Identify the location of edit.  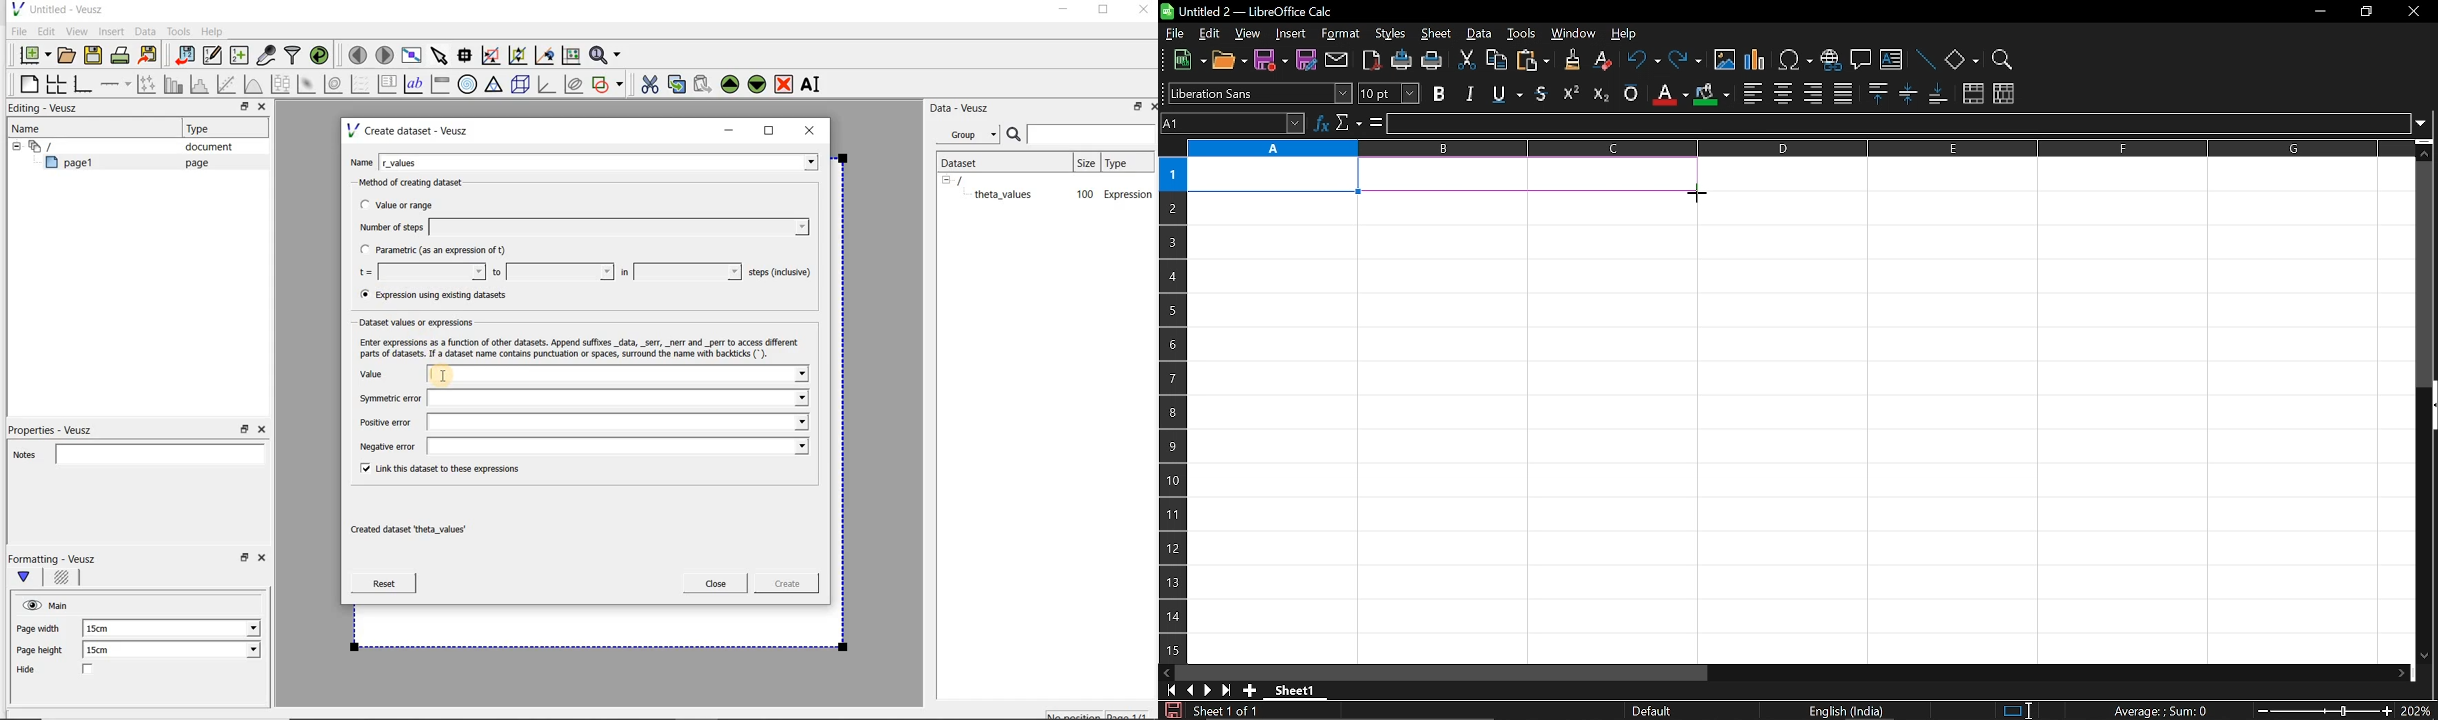
(1206, 34).